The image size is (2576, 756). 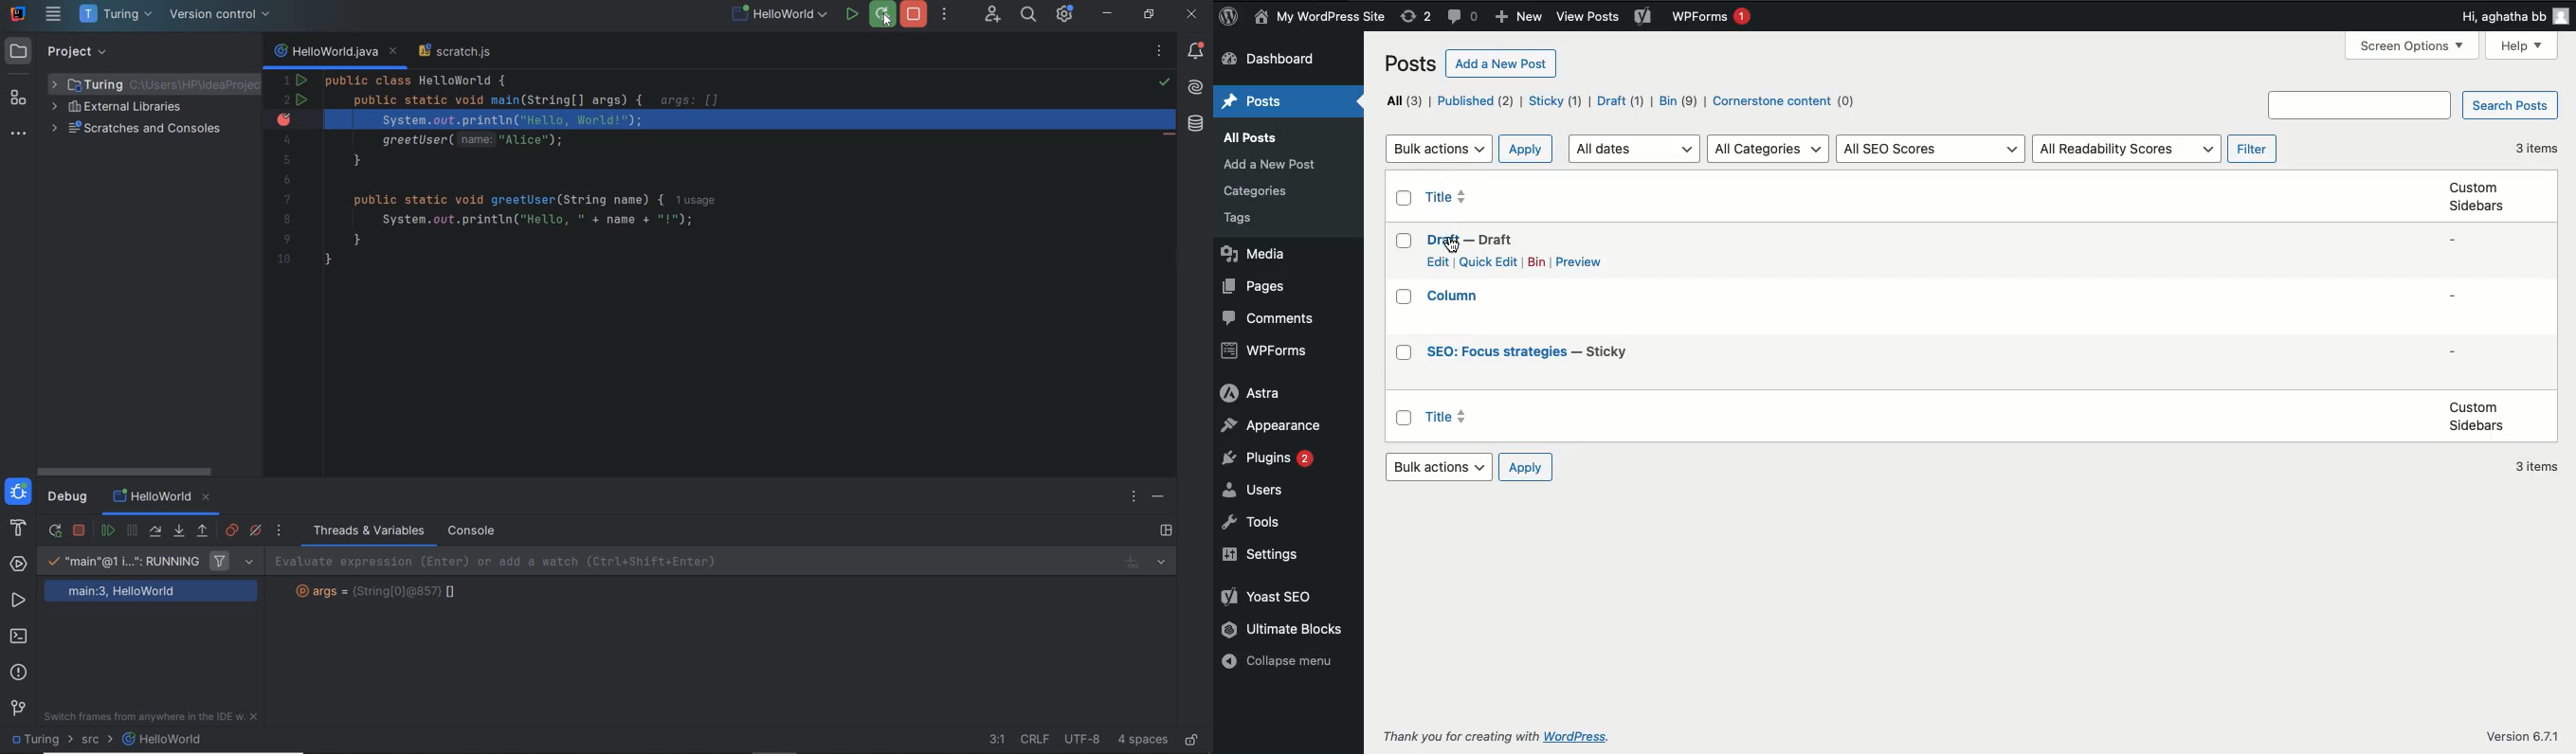 What do you see at coordinates (2538, 148) in the screenshot?
I see `3 items` at bounding box center [2538, 148].